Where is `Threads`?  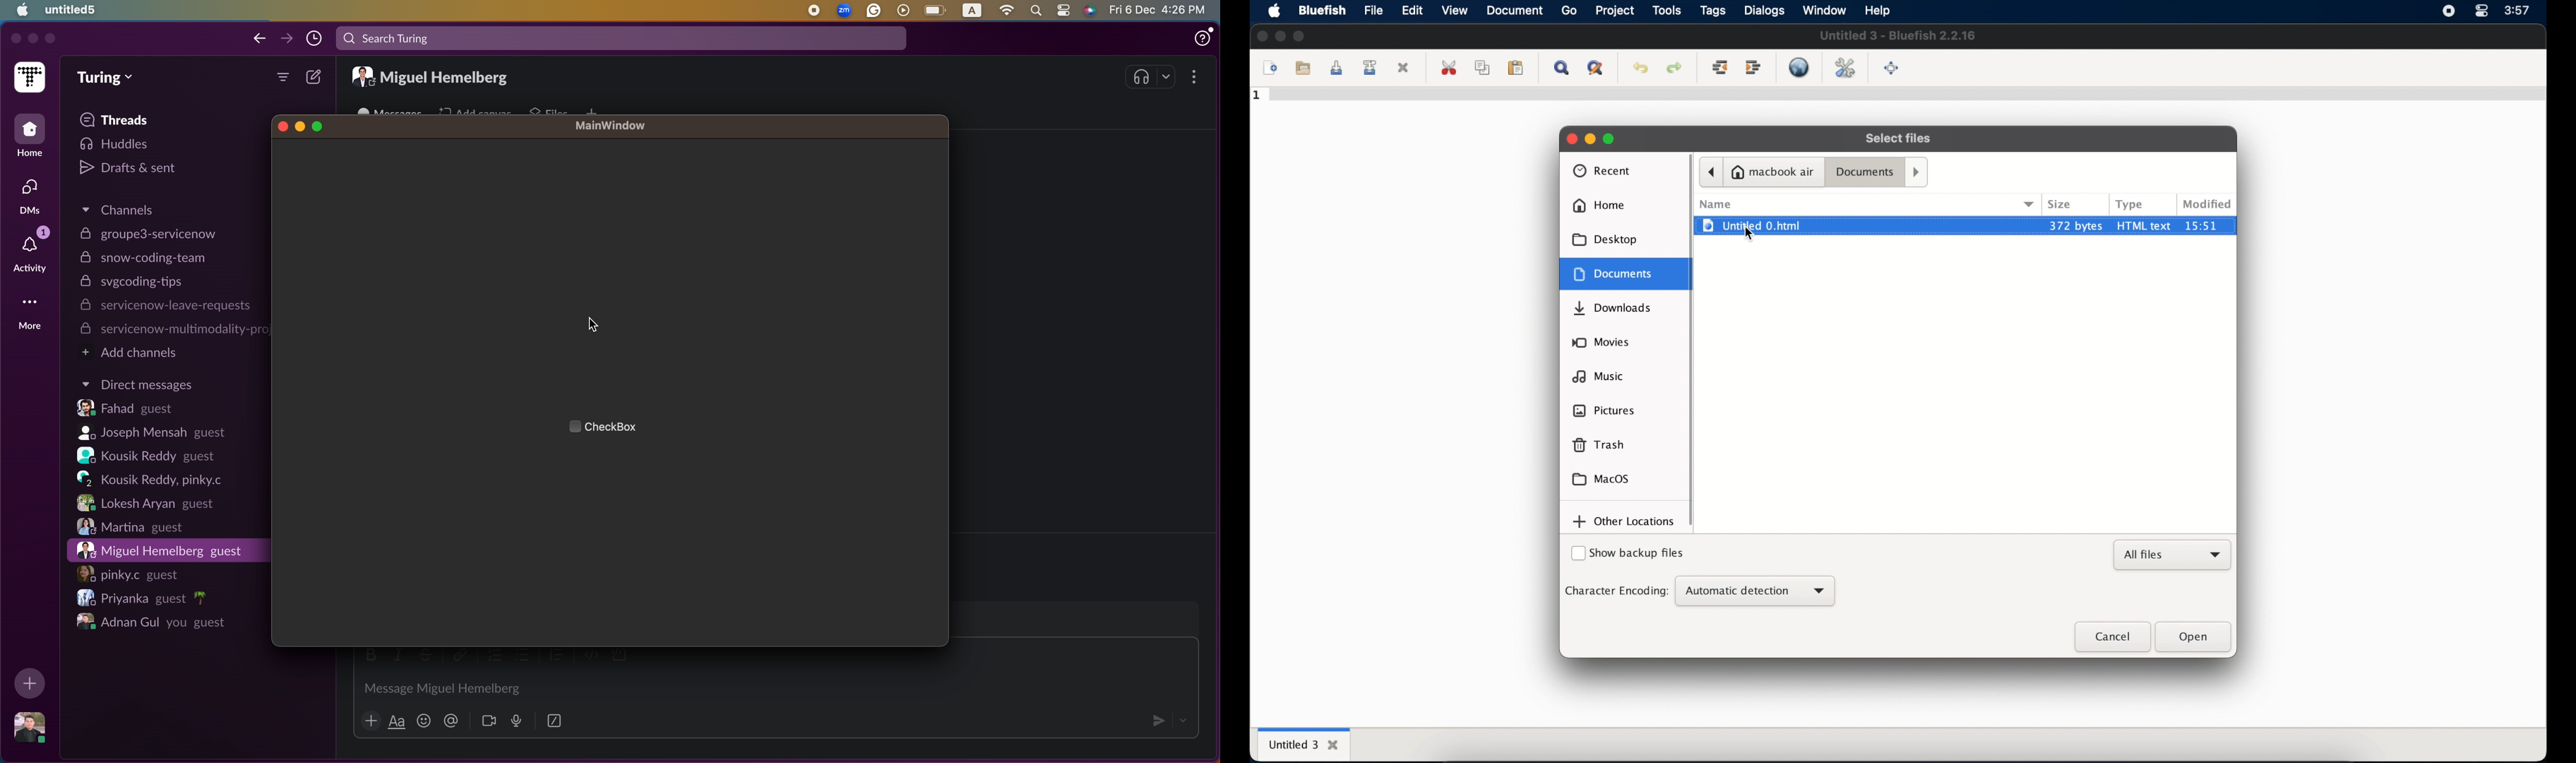 Threads is located at coordinates (119, 120).